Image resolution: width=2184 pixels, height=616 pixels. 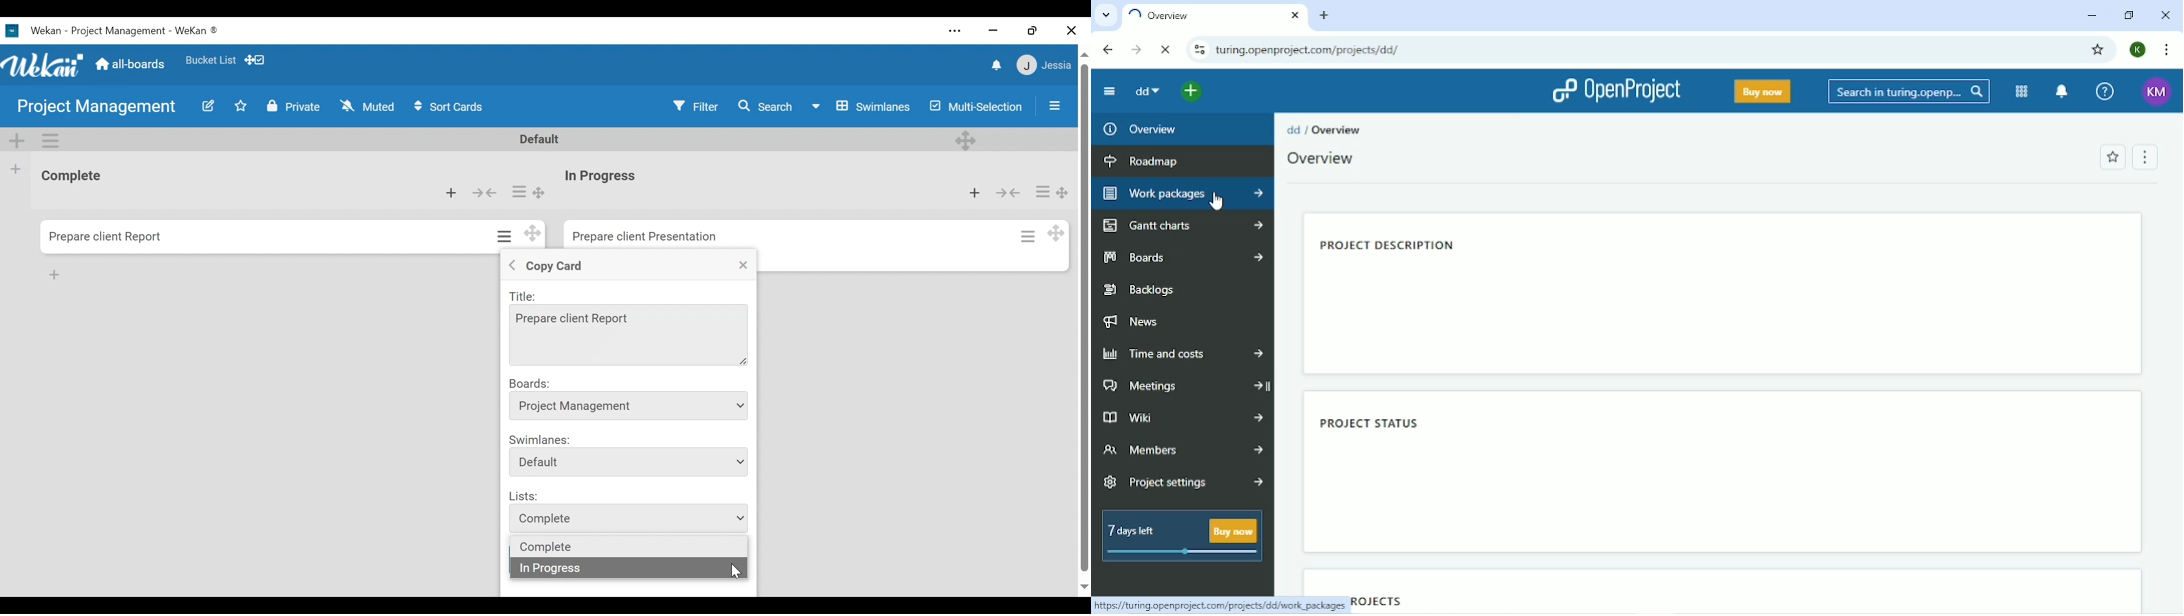 What do you see at coordinates (533, 233) in the screenshot?
I see `Desktop drag handles` at bounding box center [533, 233].